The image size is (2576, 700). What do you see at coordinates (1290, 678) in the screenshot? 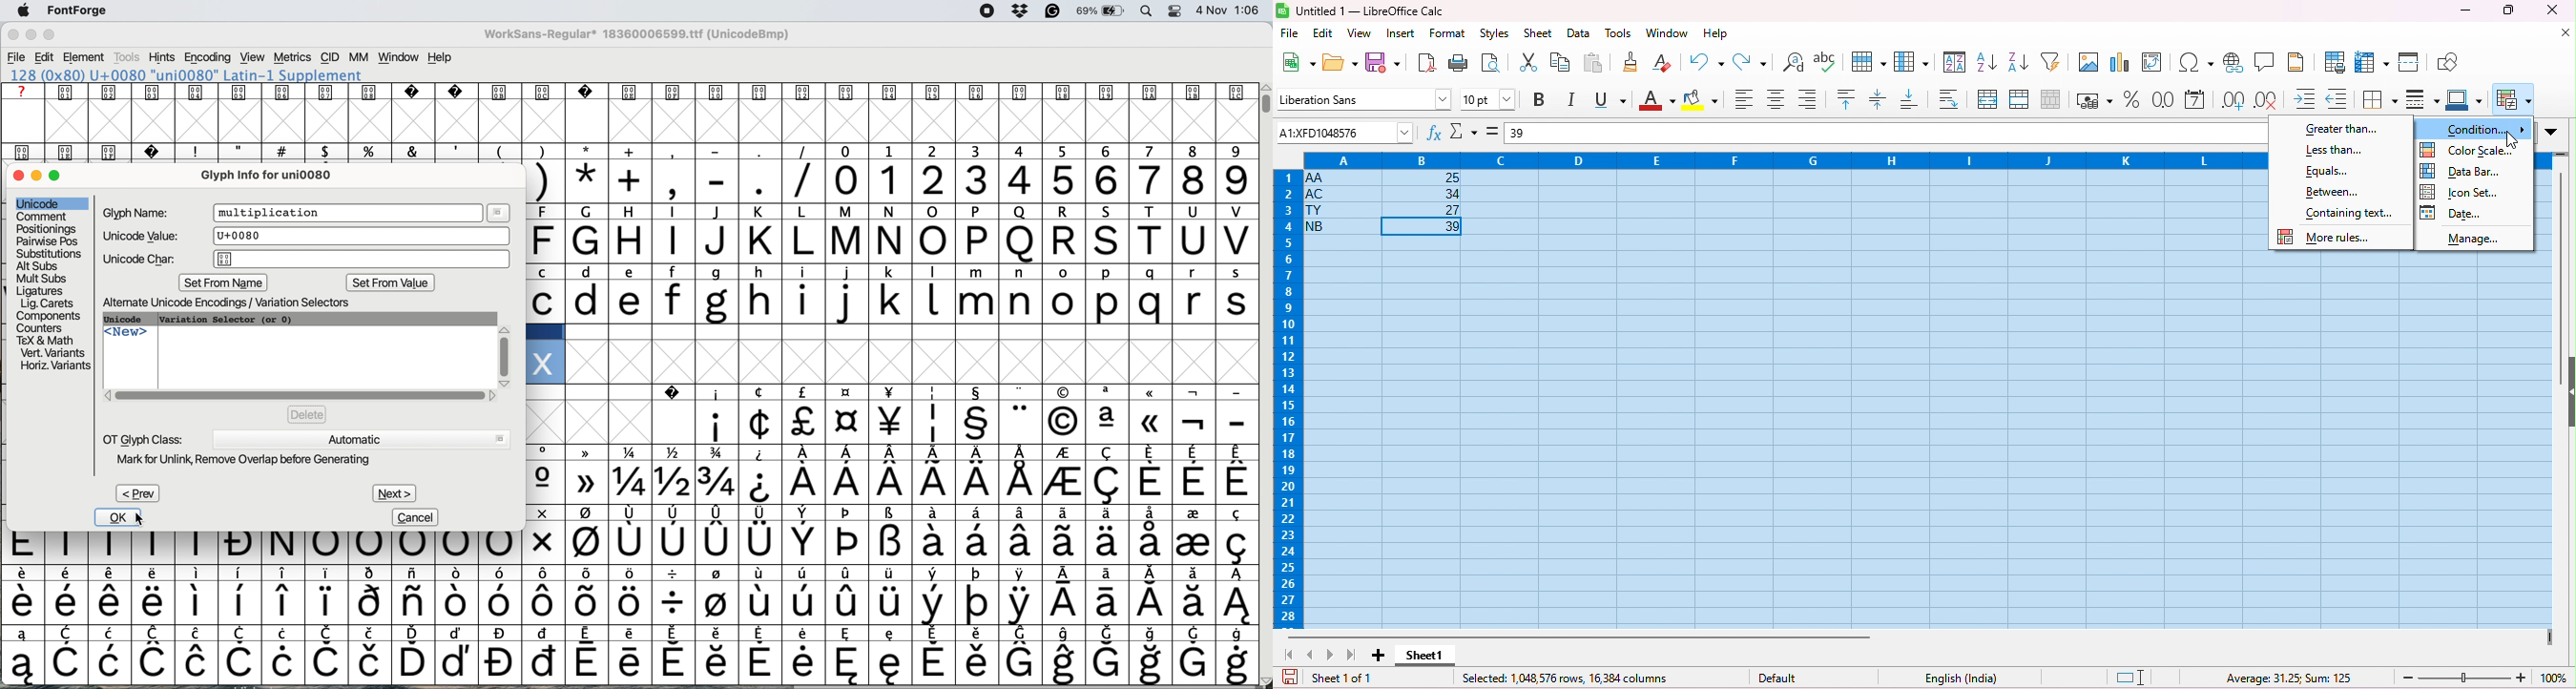
I see `save` at bounding box center [1290, 678].